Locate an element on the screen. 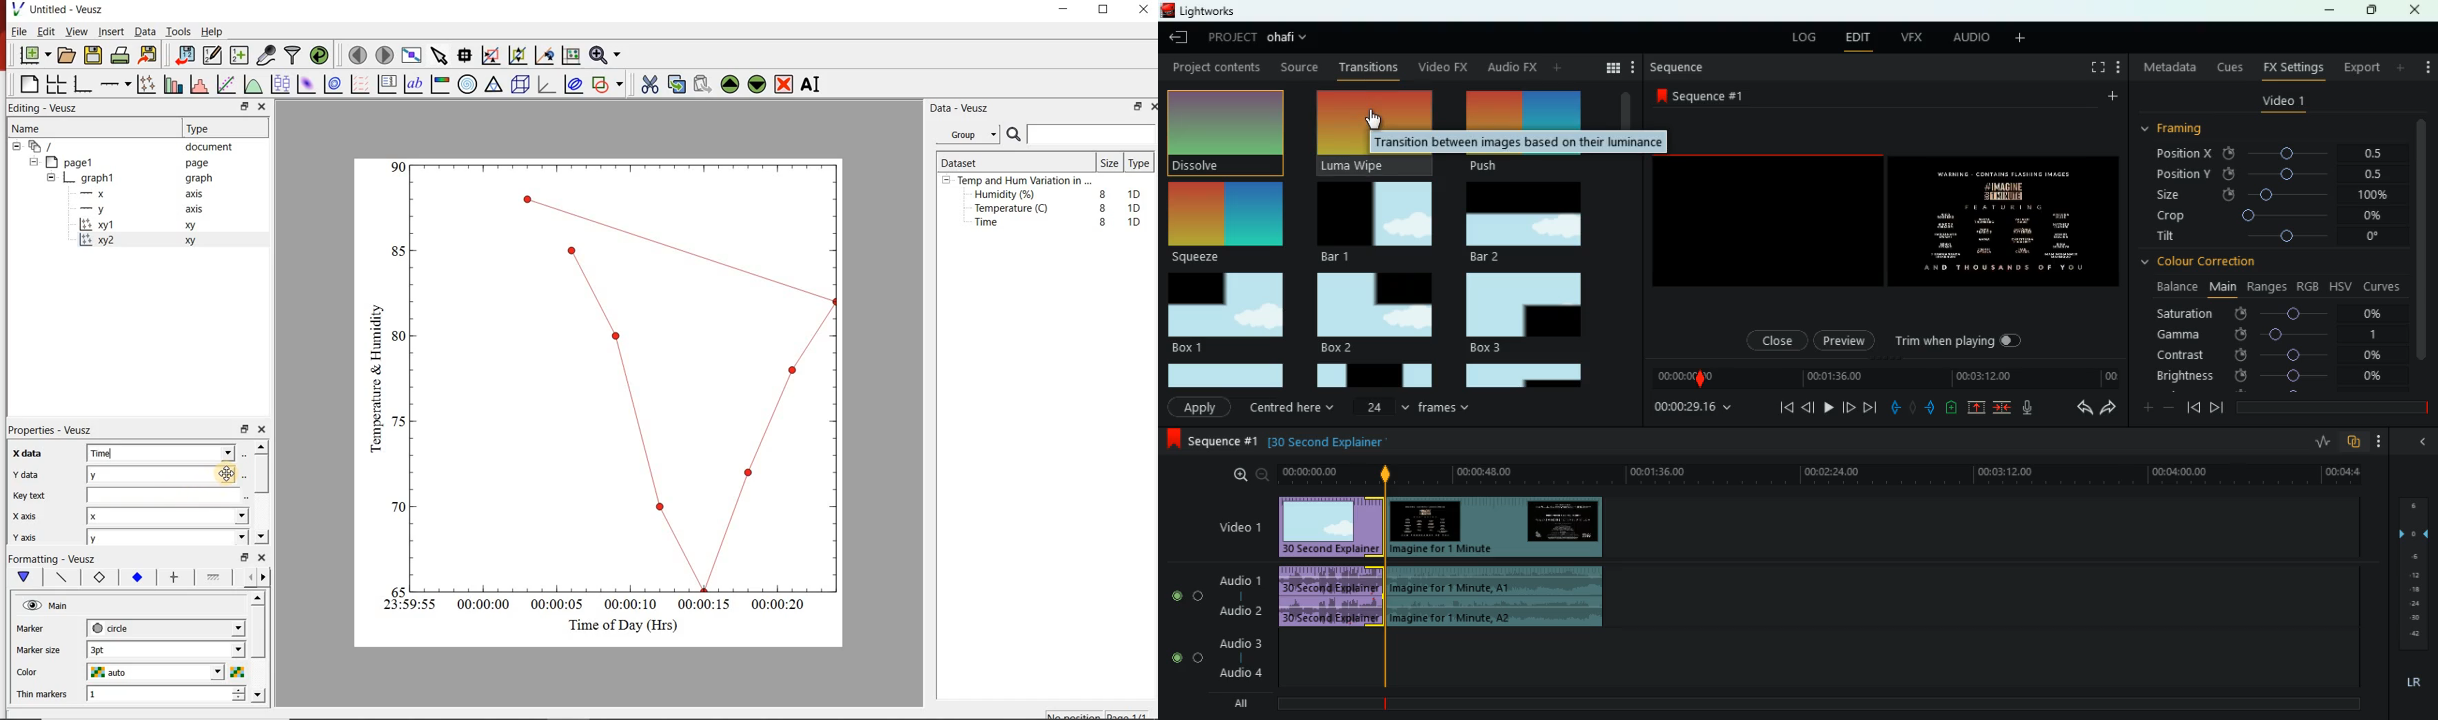 The height and width of the screenshot is (728, 2464). Time of Day (Hrs) is located at coordinates (618, 625).